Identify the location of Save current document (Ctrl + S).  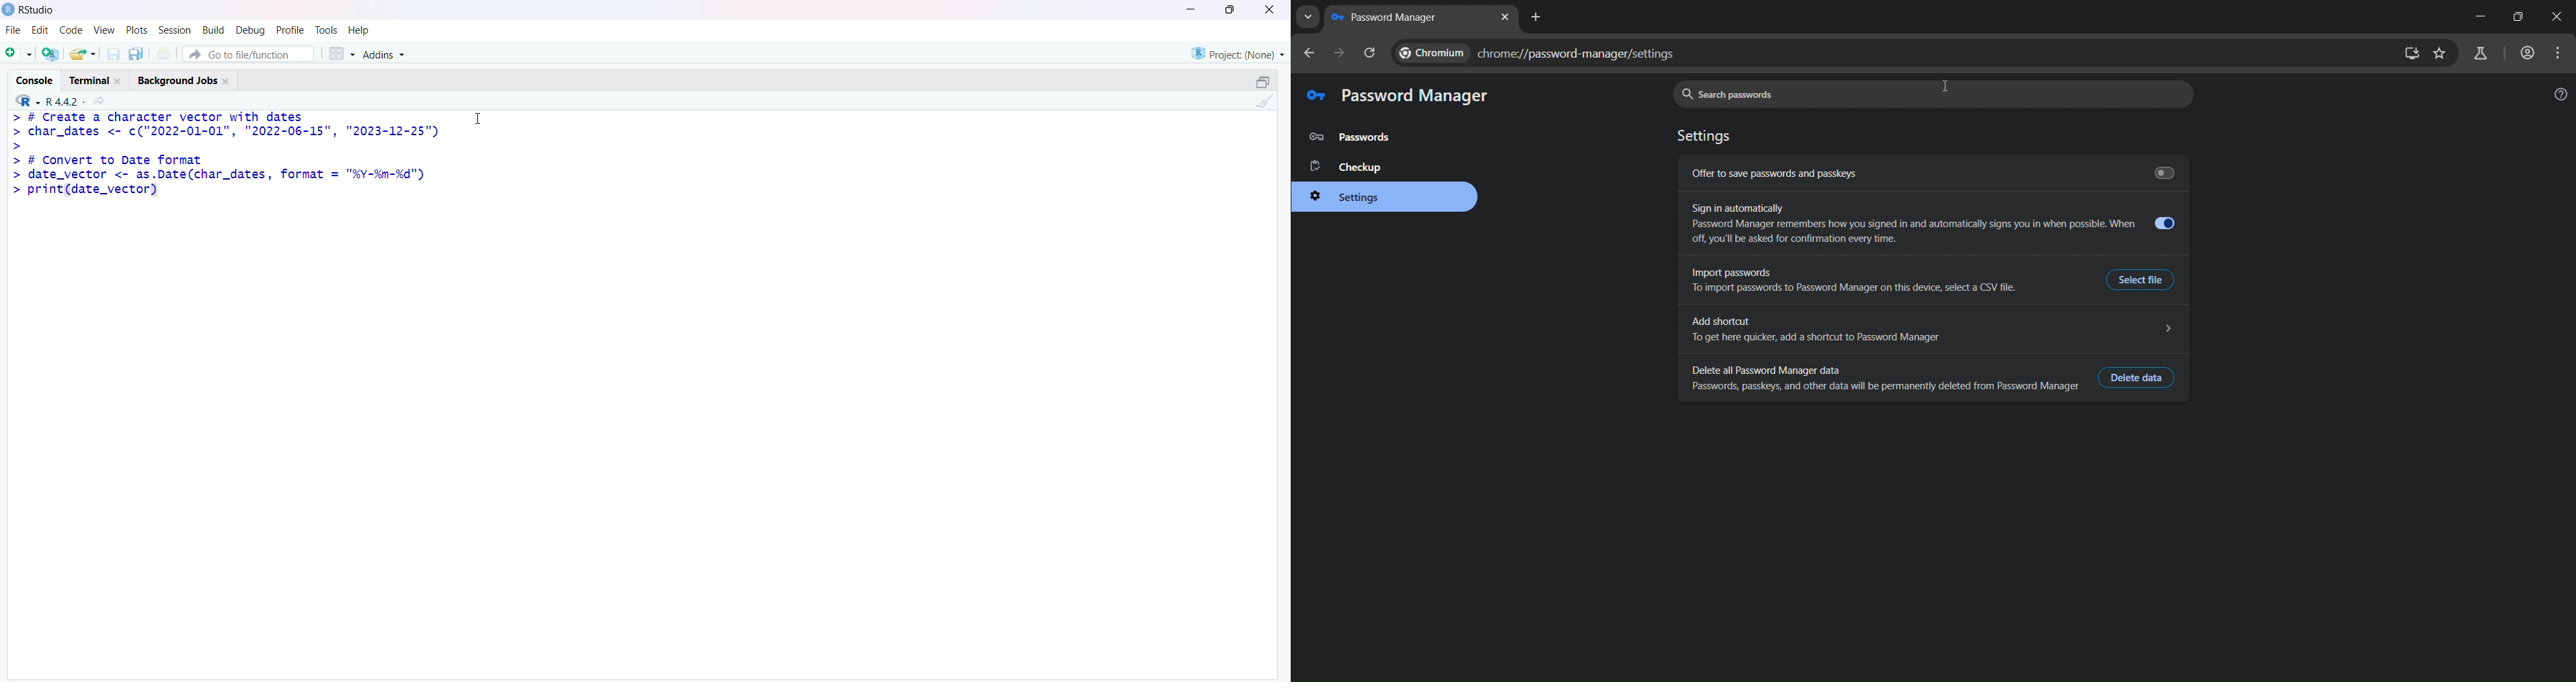
(116, 51).